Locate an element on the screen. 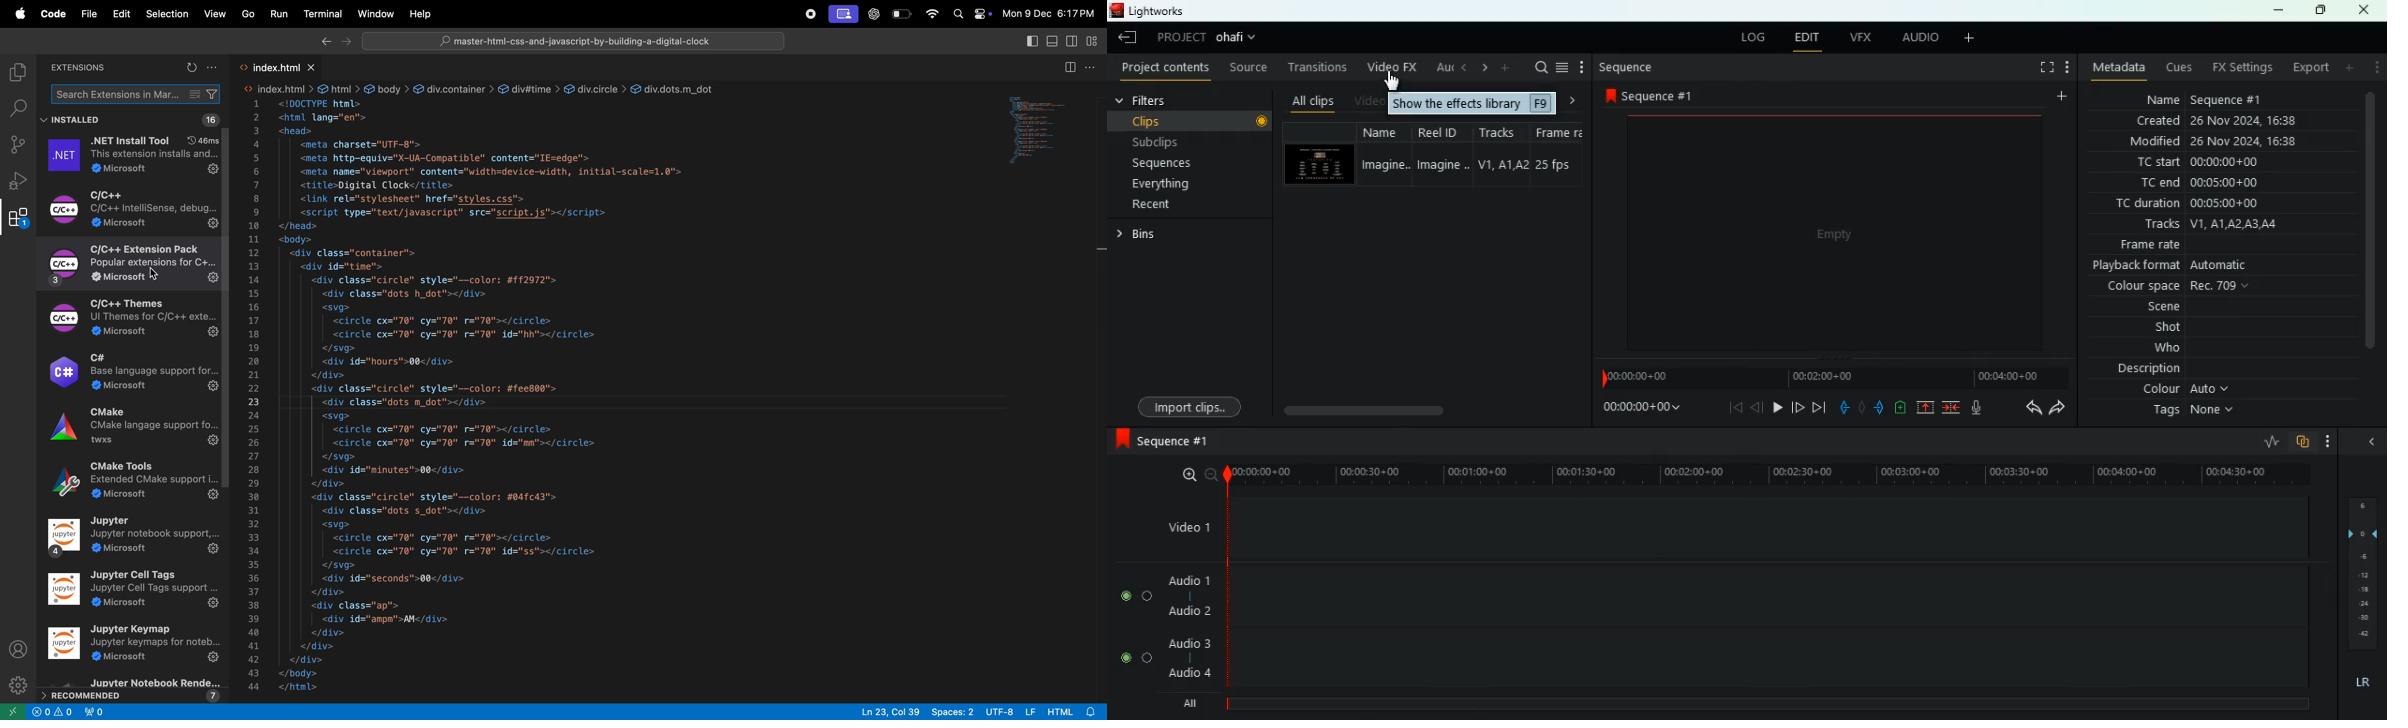  more actions is located at coordinates (1093, 65).